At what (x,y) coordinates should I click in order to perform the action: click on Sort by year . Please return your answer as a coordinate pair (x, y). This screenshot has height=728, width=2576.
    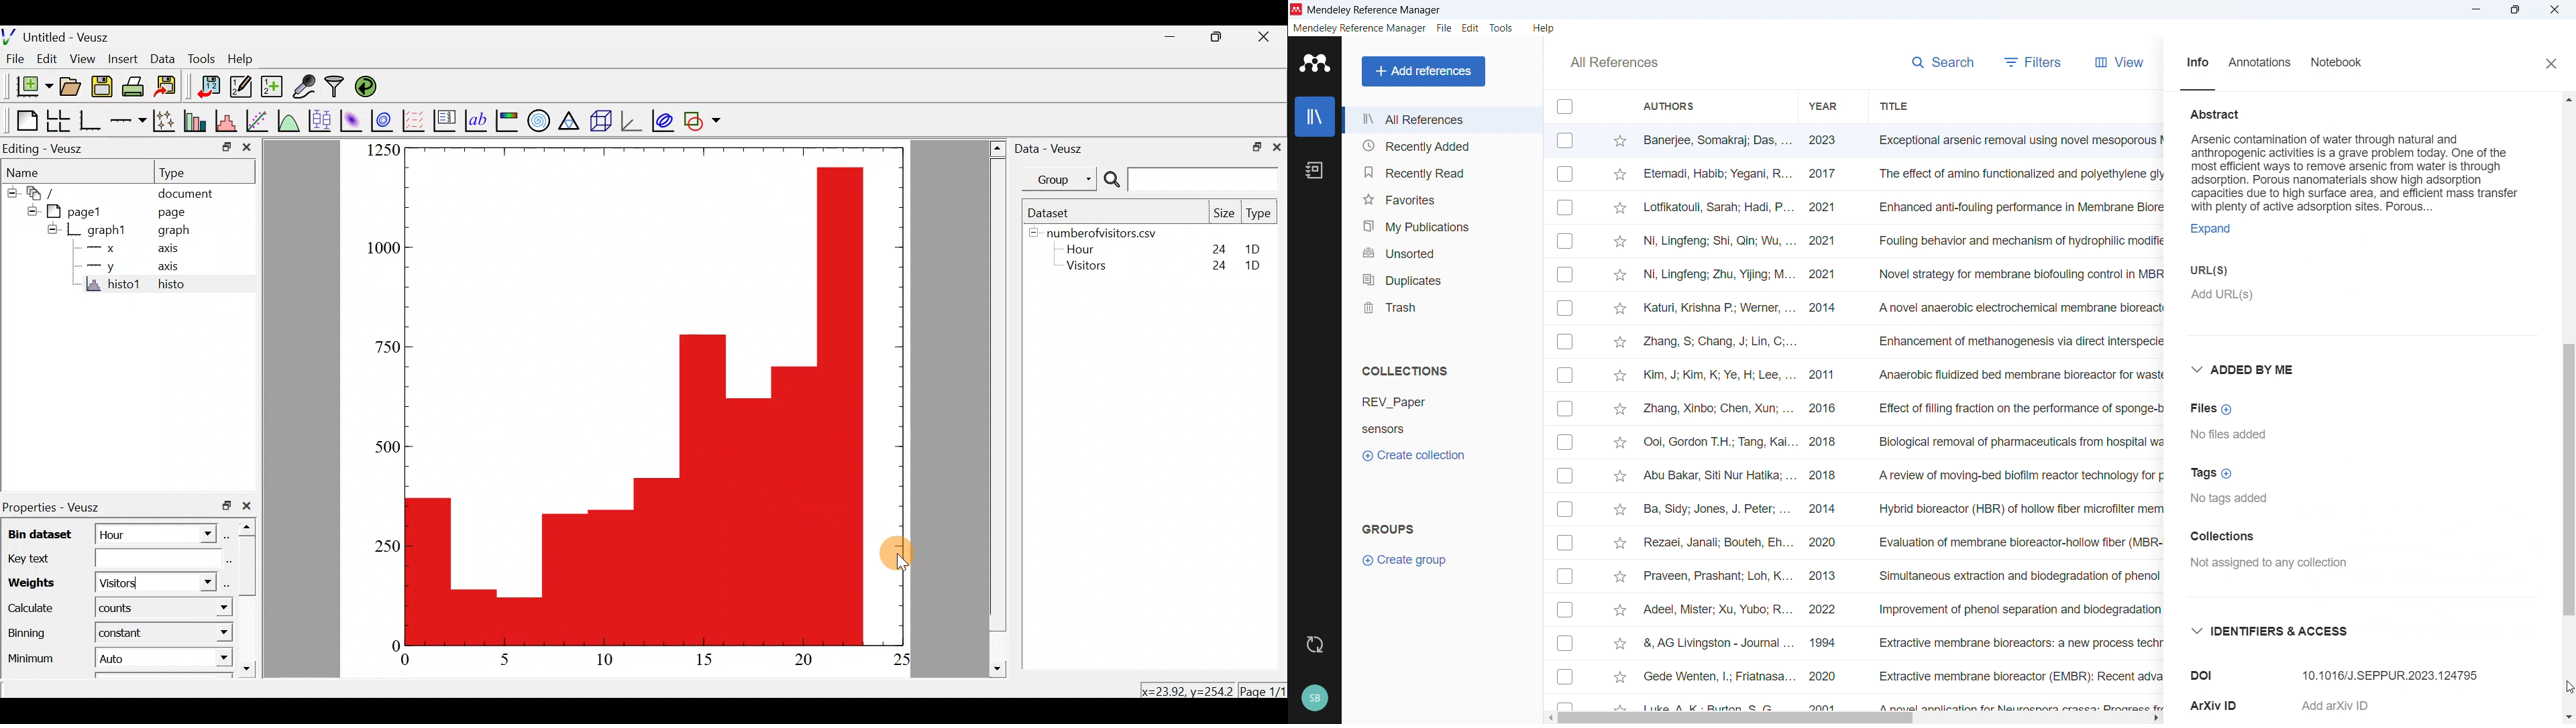
    Looking at the image, I should click on (1823, 107).